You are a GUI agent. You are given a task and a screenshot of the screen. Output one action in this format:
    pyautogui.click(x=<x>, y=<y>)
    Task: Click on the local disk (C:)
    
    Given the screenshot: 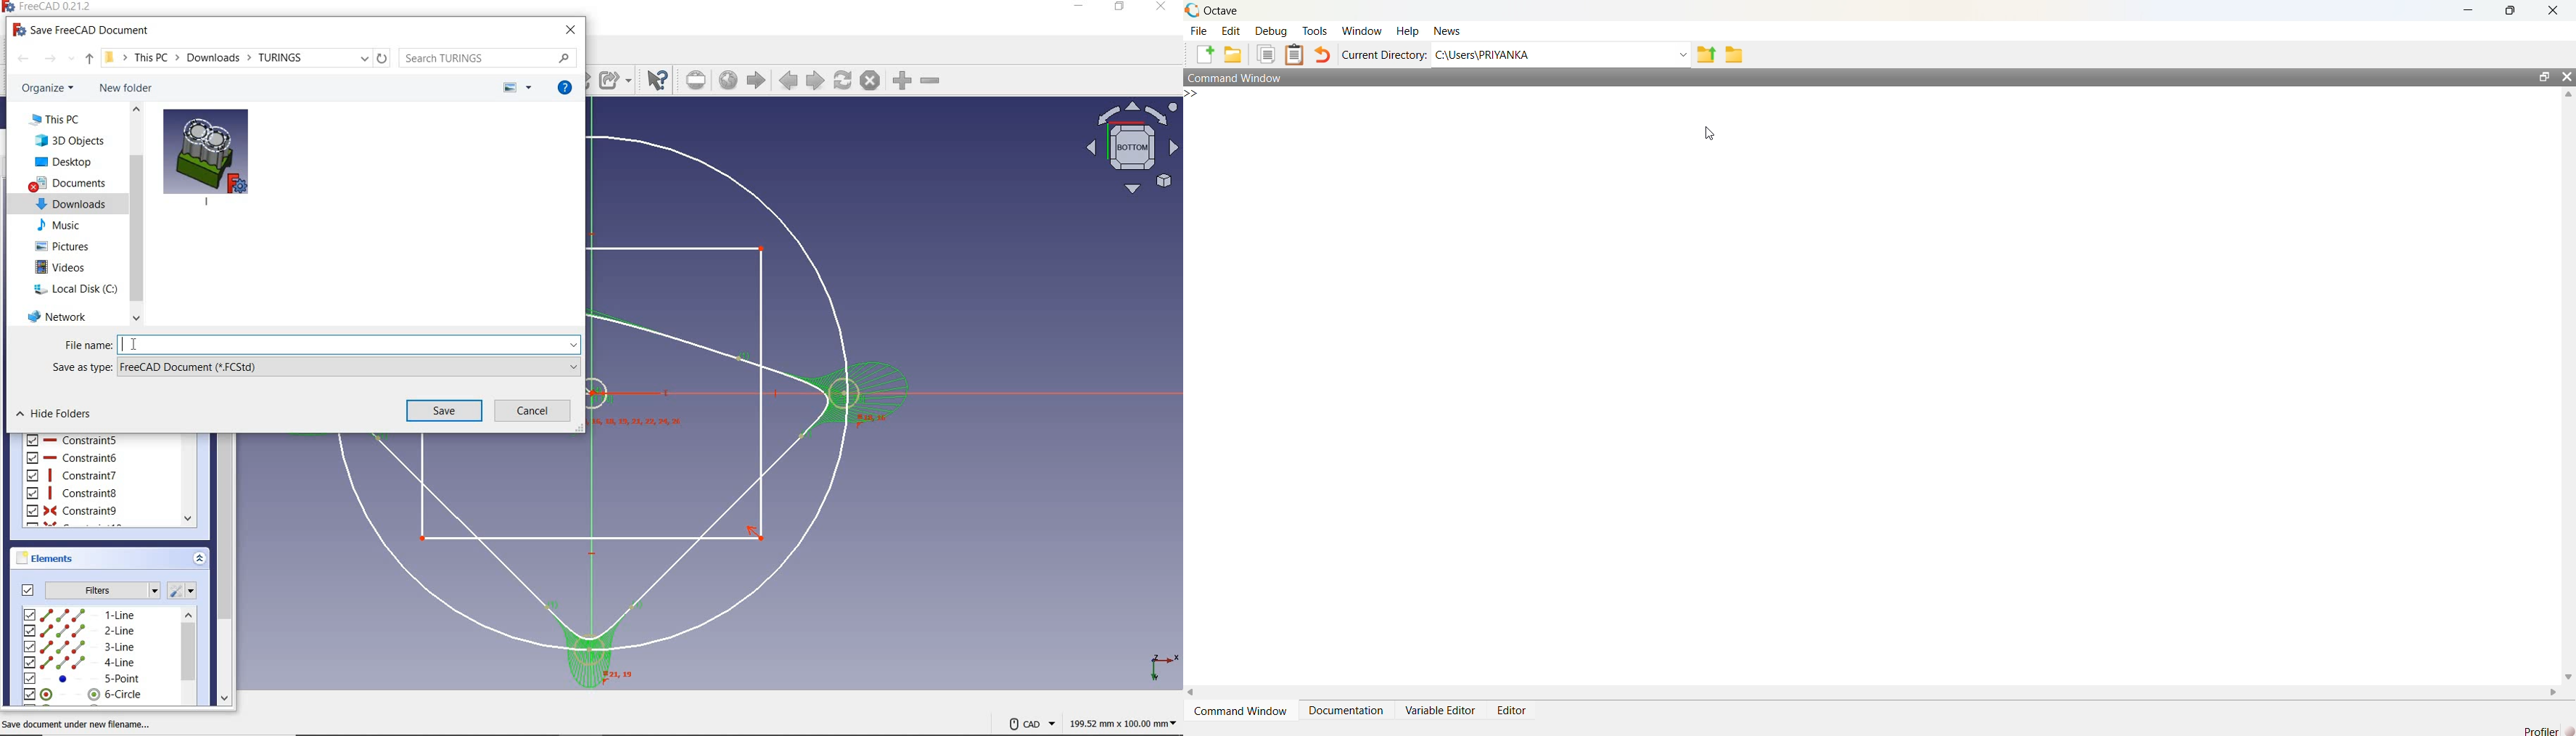 What is the action you would take?
    pyautogui.click(x=75, y=288)
    